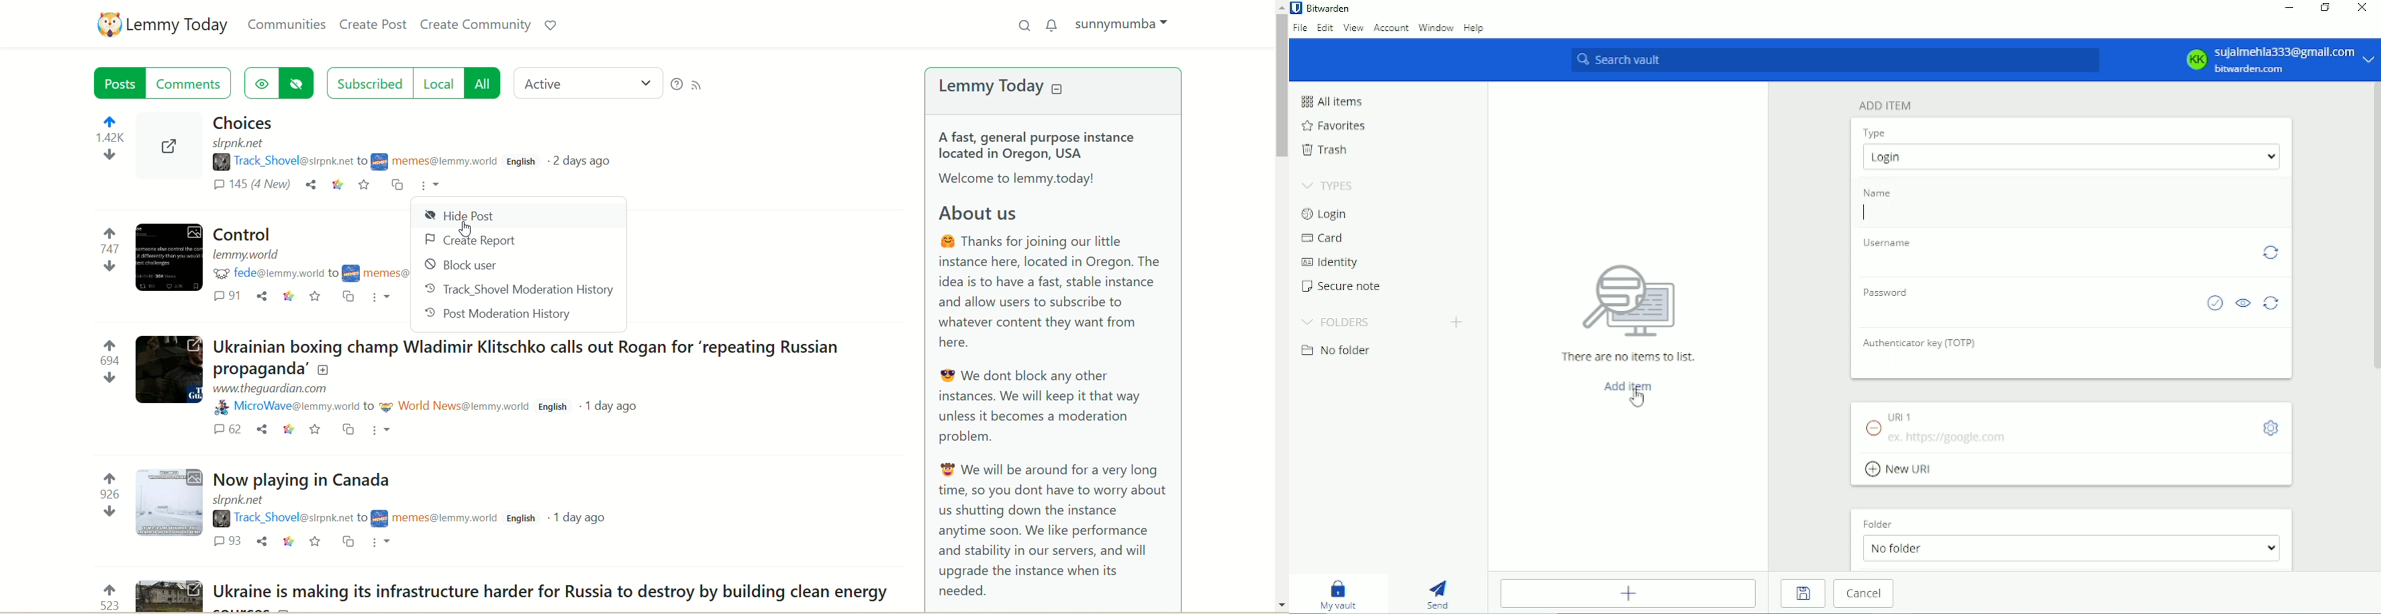 Image resolution: width=2408 pixels, height=616 pixels. What do you see at coordinates (289, 541) in the screenshot?
I see `link` at bounding box center [289, 541].